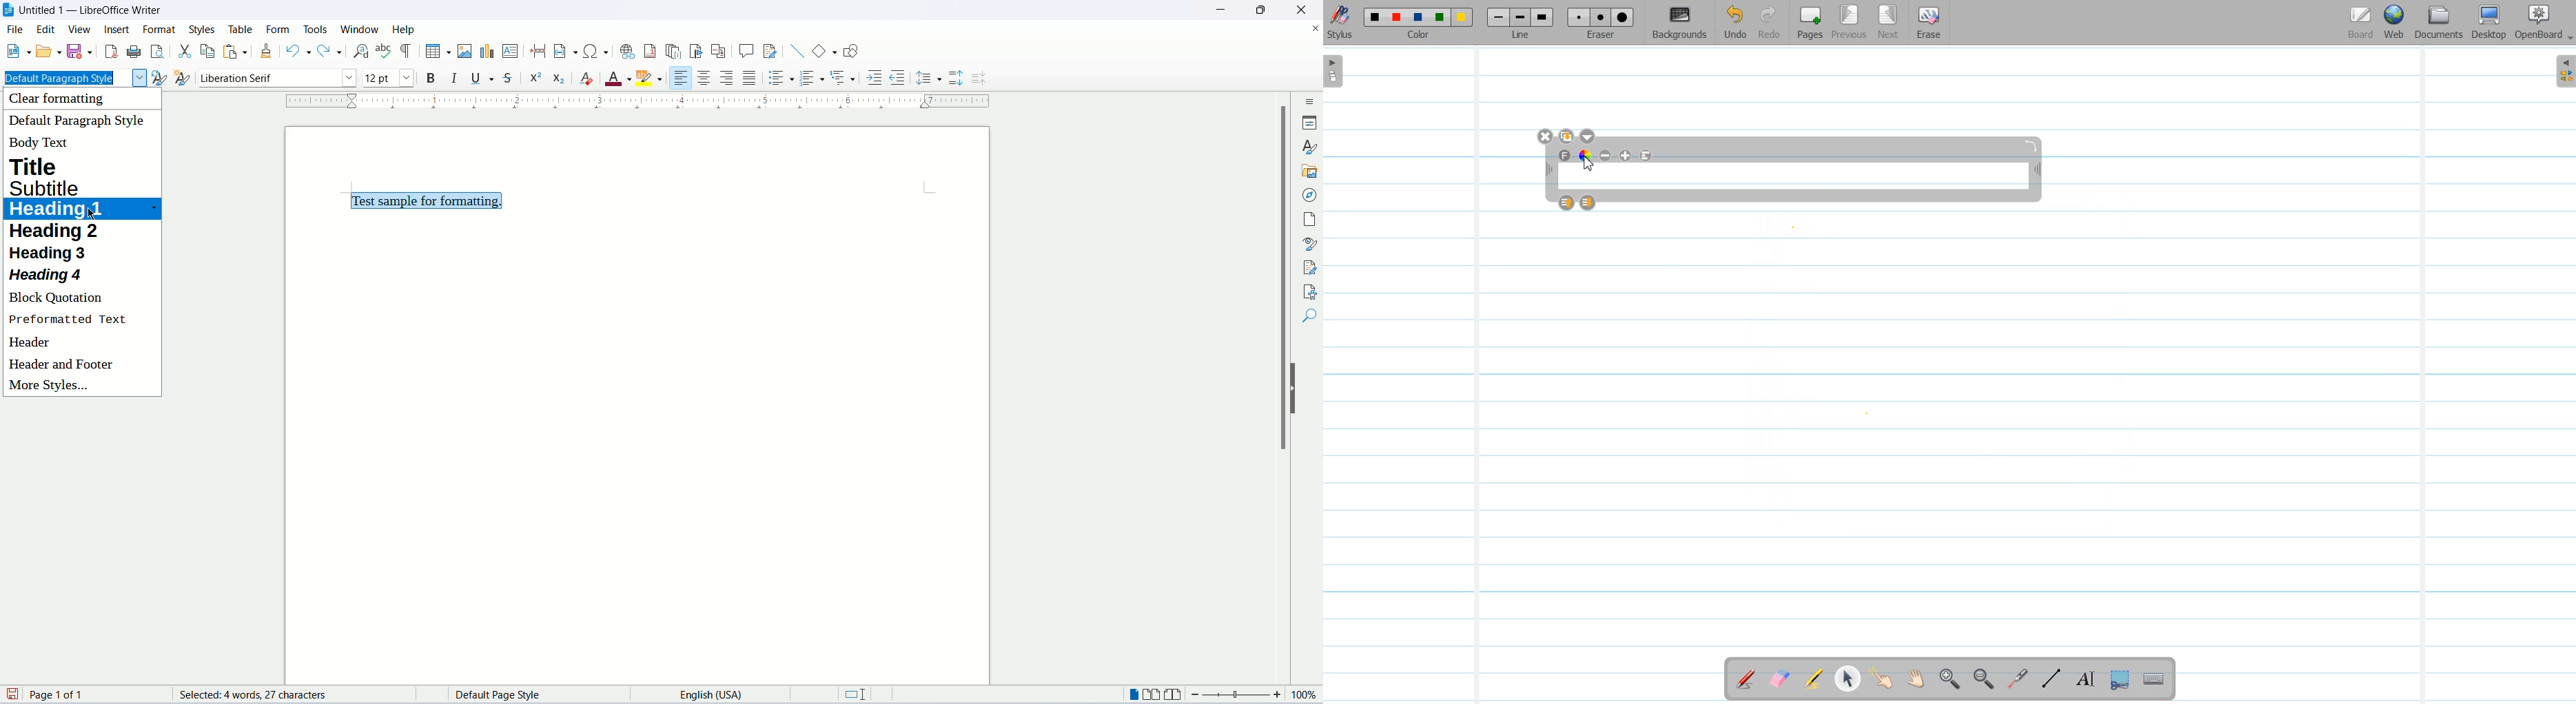 This screenshot has height=728, width=2576. What do you see at coordinates (511, 51) in the screenshot?
I see `insert textbox` at bounding box center [511, 51].